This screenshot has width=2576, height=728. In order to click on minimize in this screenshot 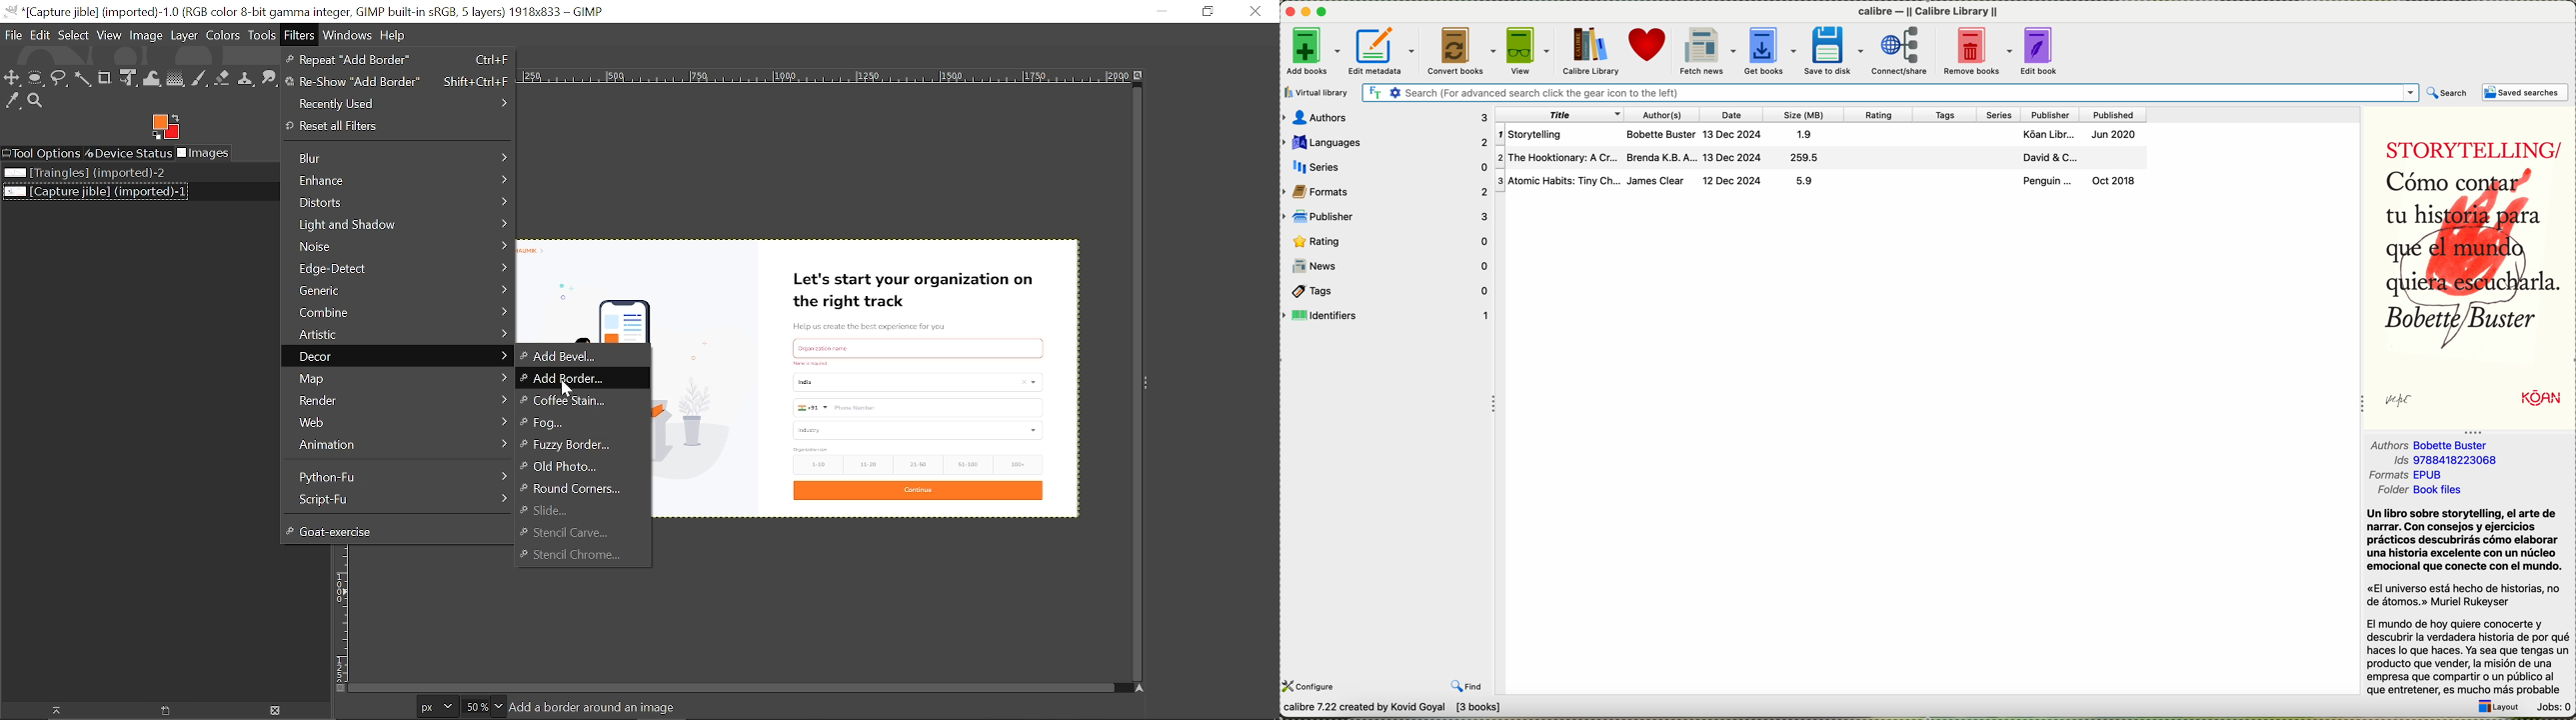, I will do `click(1308, 12)`.